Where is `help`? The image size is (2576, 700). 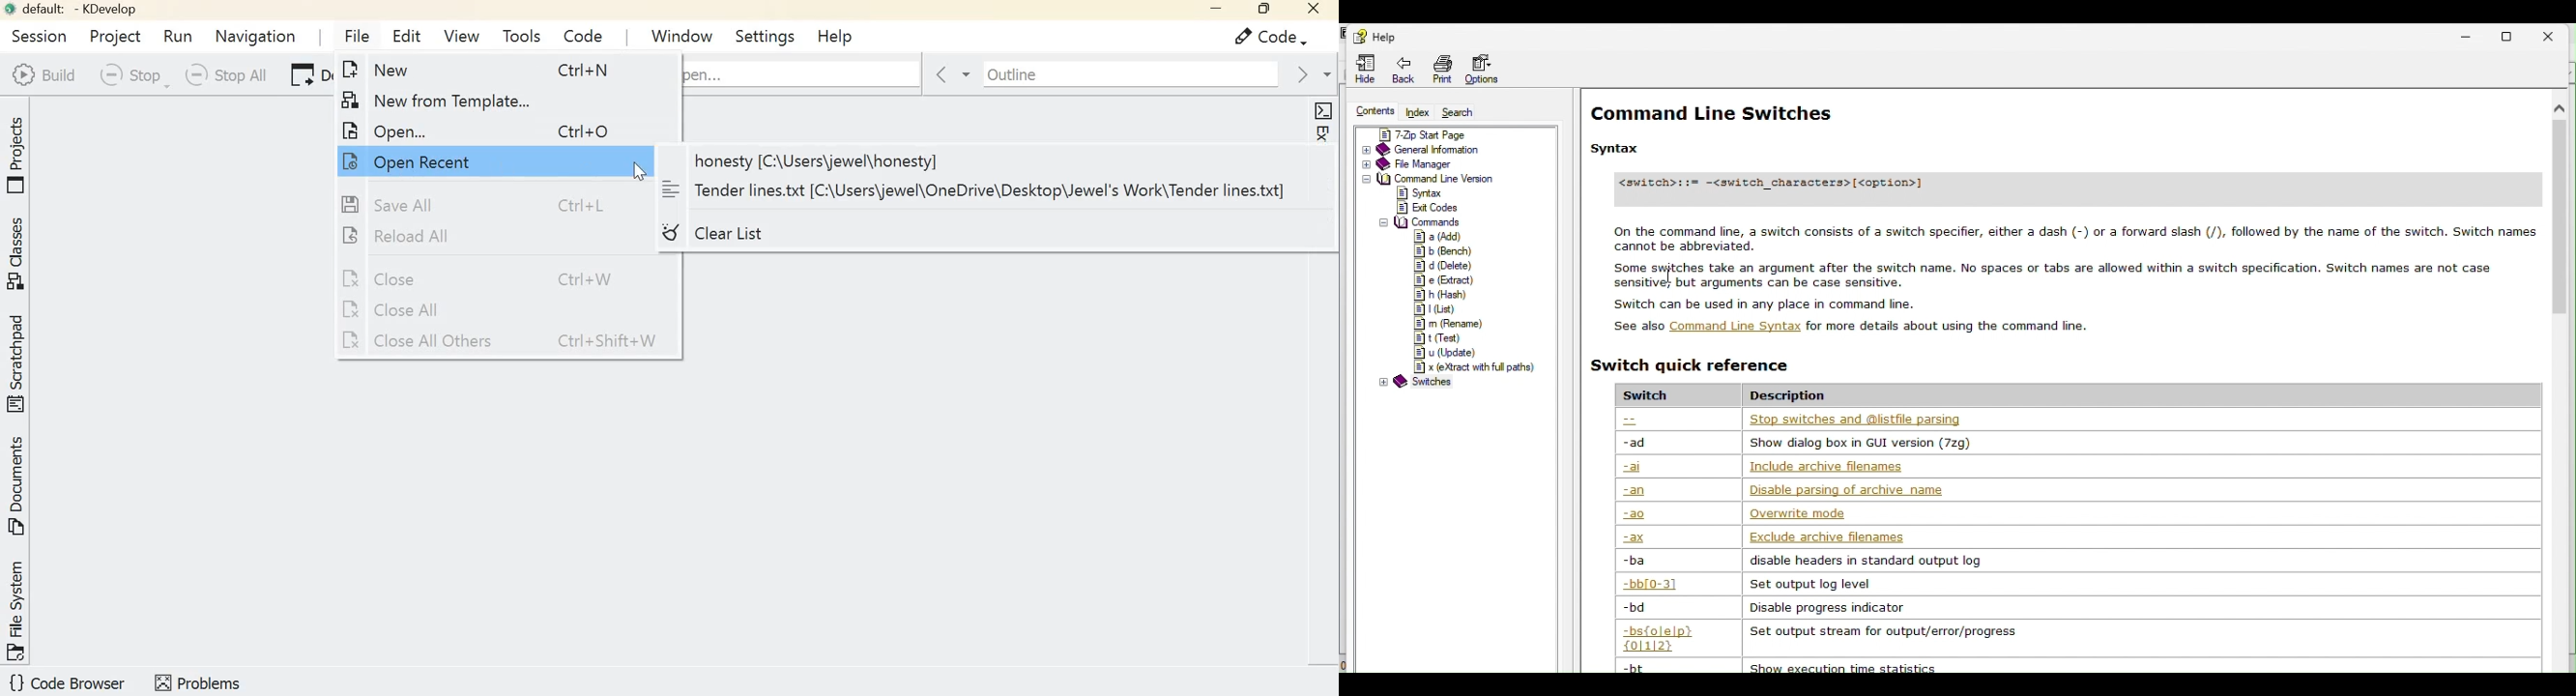
help is located at coordinates (1375, 35).